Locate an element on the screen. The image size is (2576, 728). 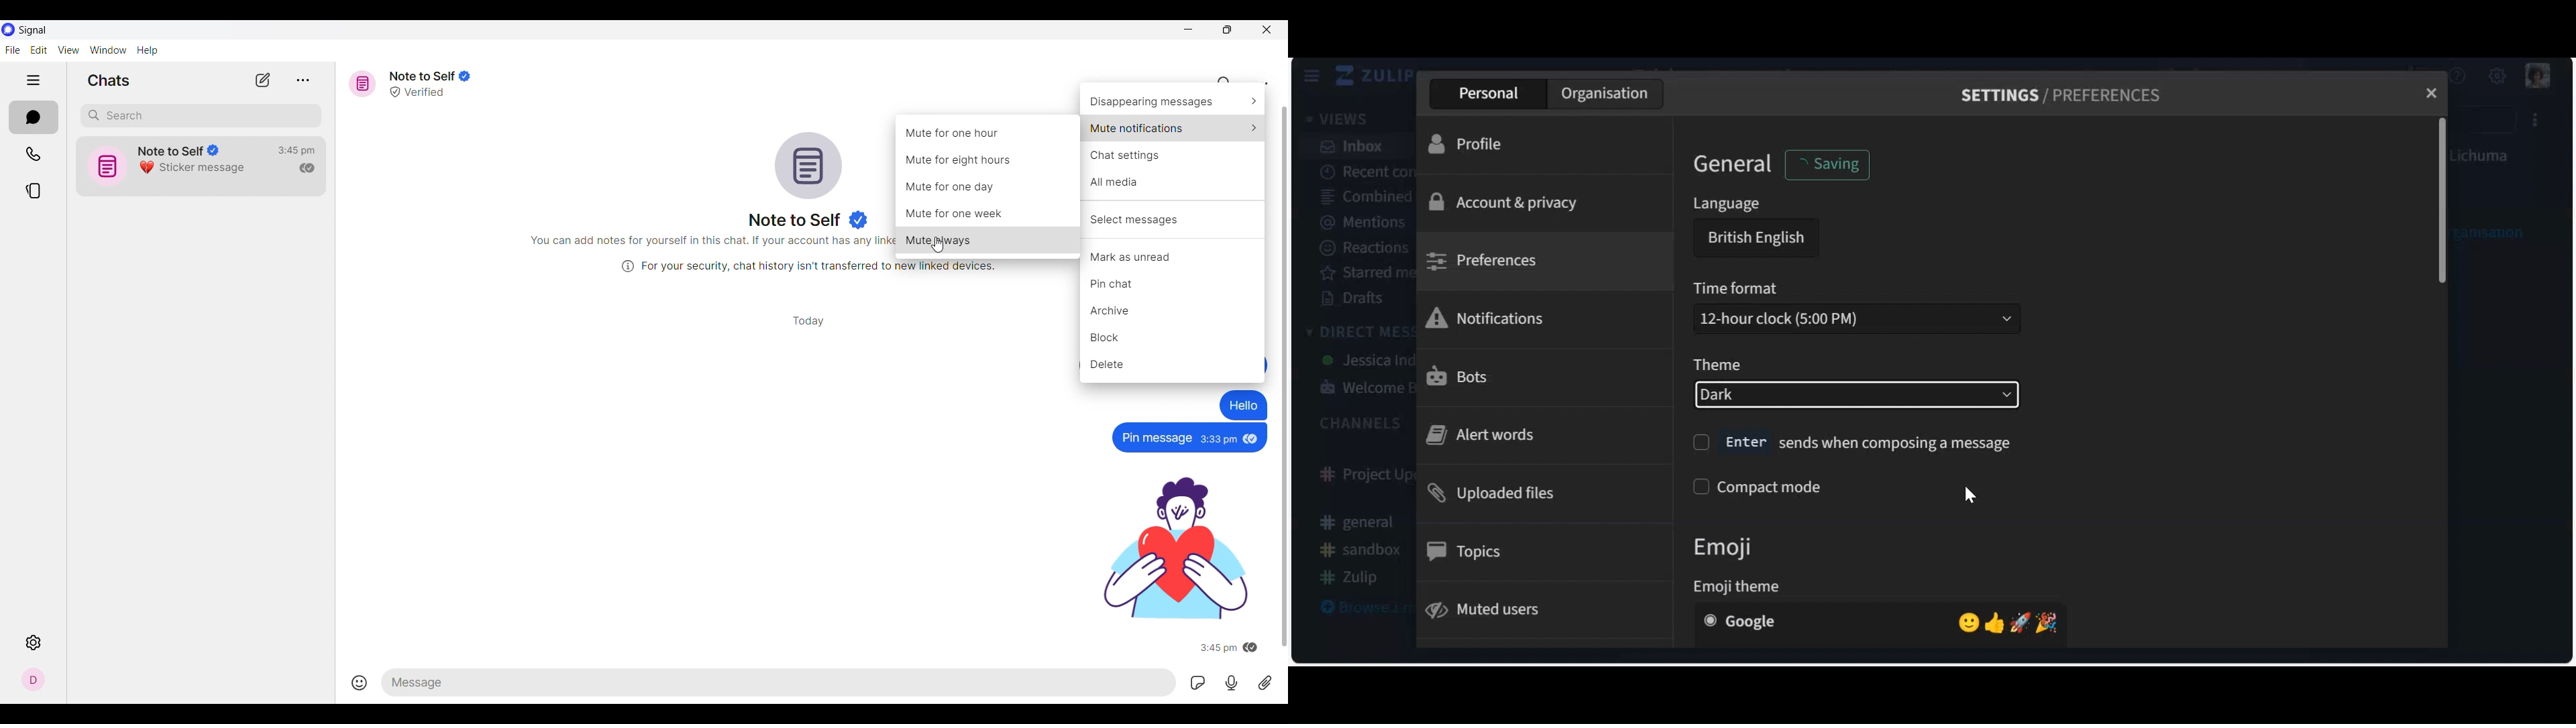
Mute for one week is located at coordinates (959, 213).